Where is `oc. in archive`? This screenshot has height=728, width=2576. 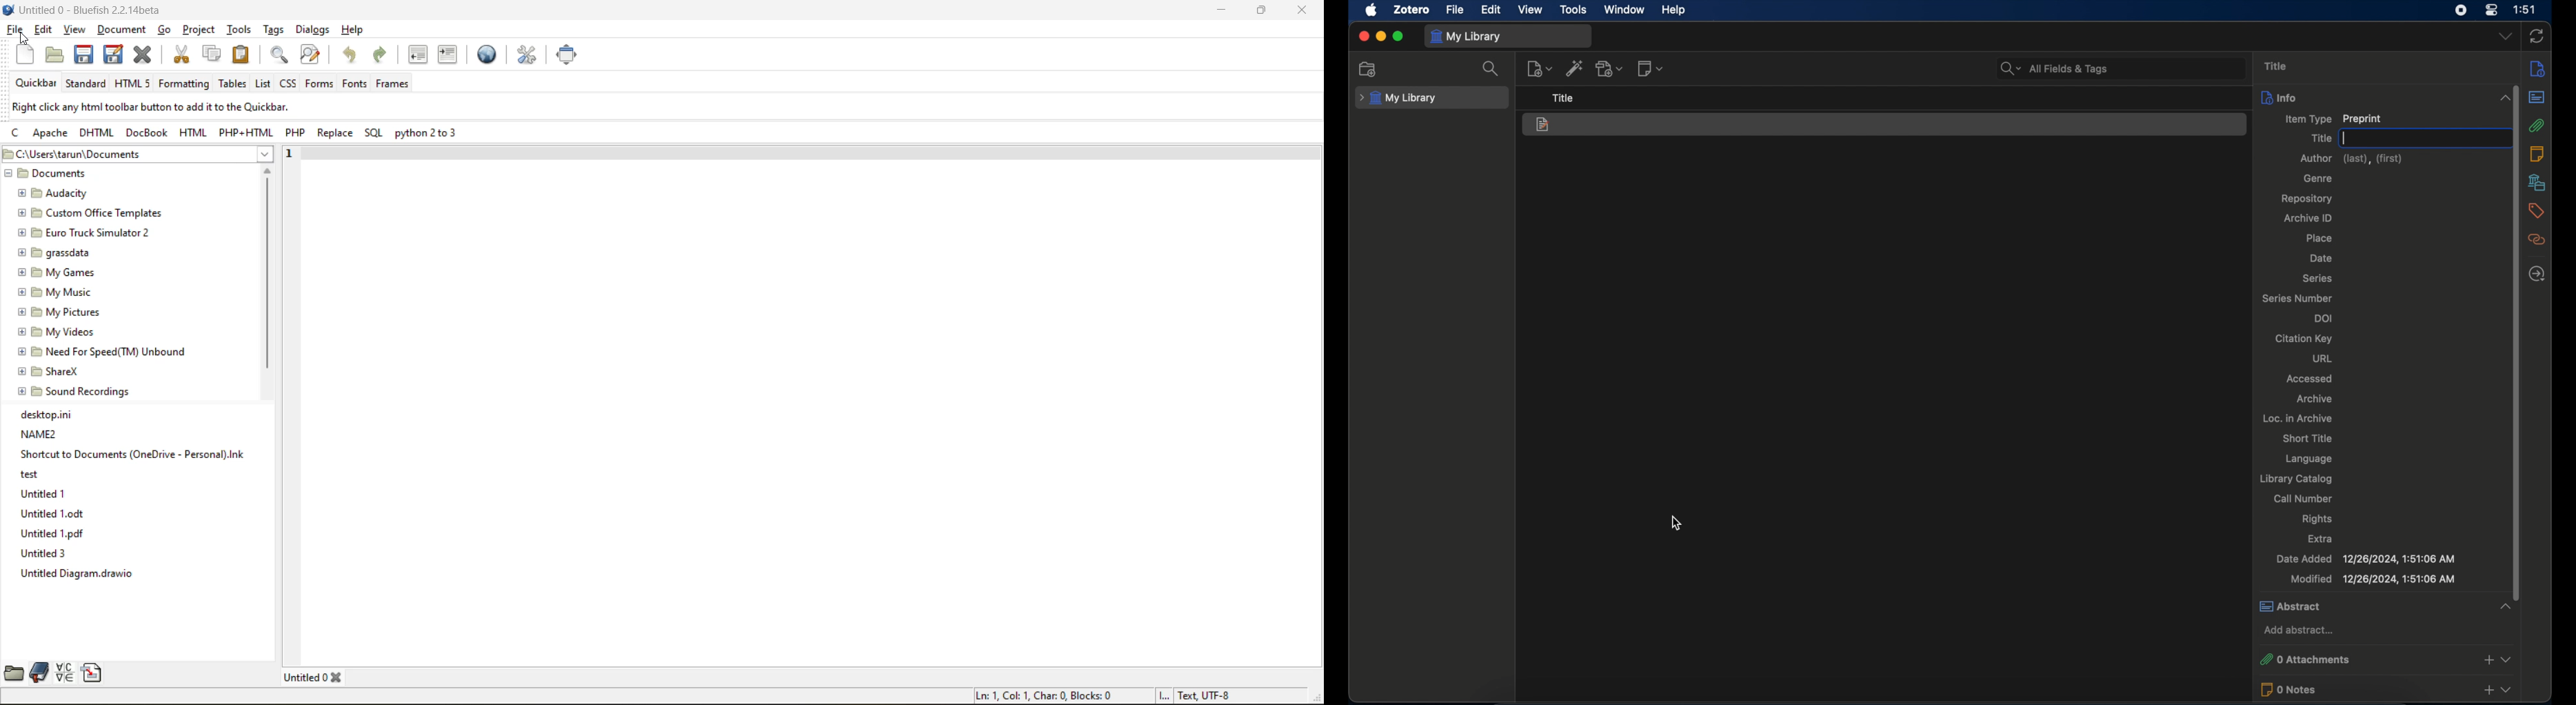 oc. in archive is located at coordinates (2296, 418).